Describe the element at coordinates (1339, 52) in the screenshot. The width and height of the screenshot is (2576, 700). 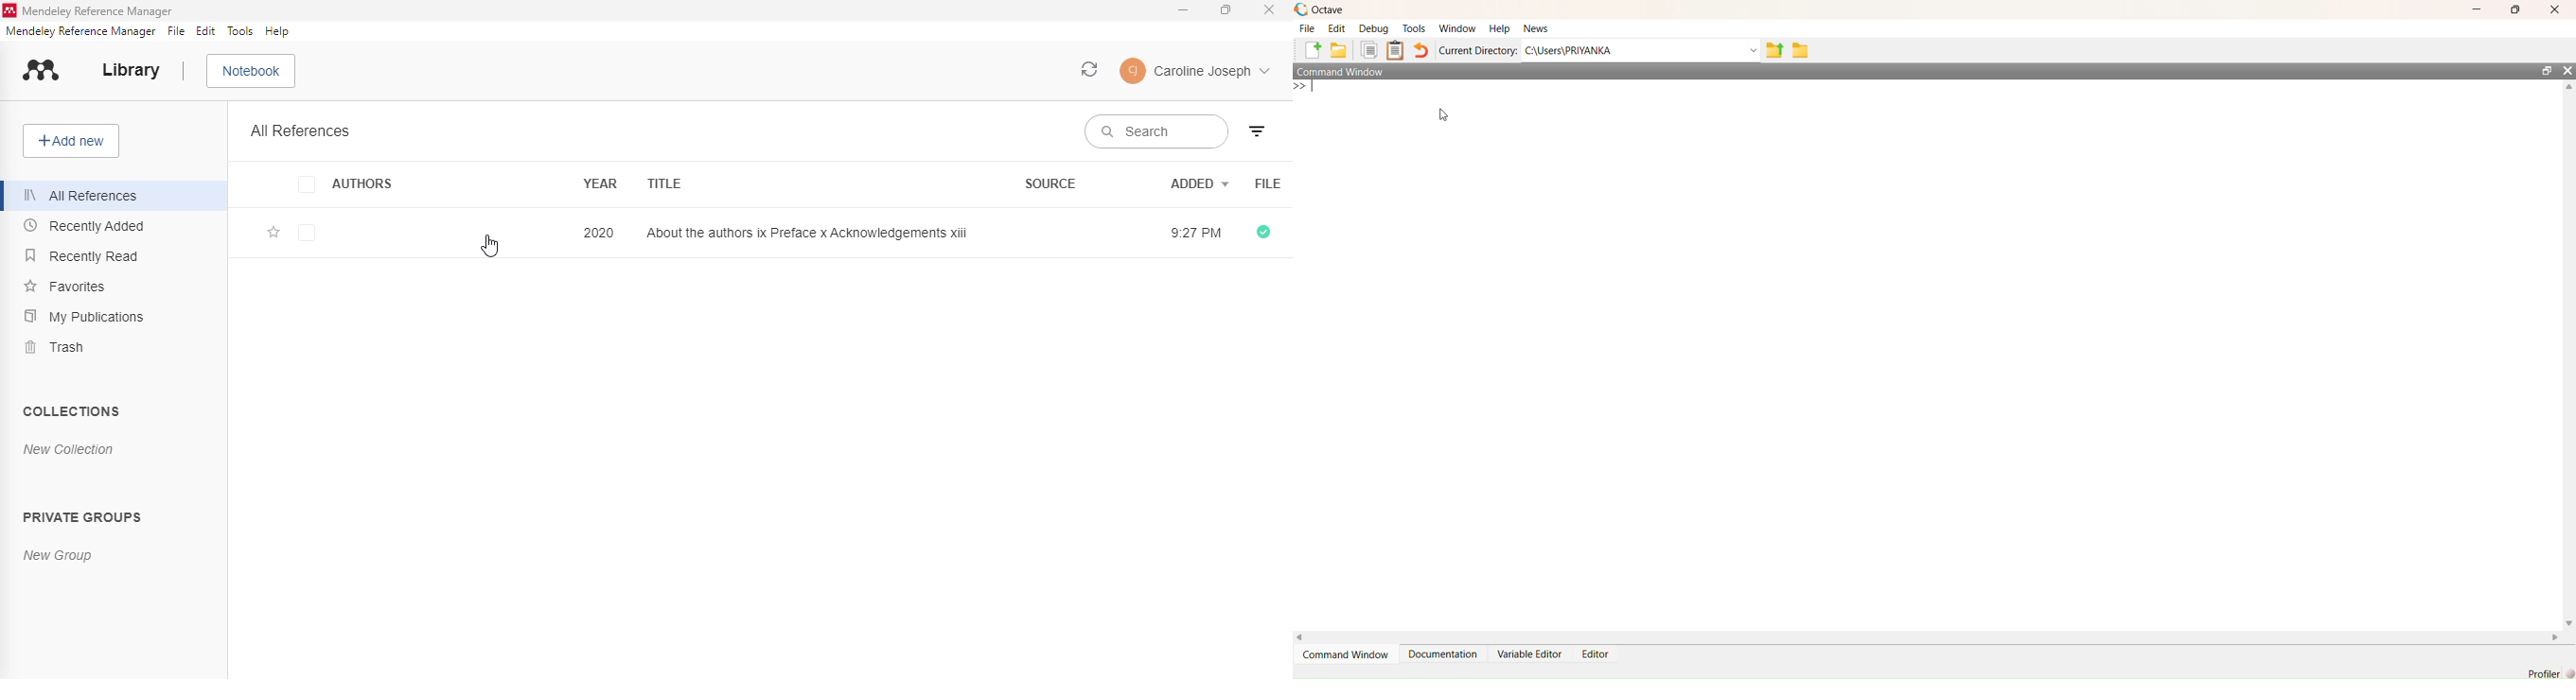
I see `save` at that location.